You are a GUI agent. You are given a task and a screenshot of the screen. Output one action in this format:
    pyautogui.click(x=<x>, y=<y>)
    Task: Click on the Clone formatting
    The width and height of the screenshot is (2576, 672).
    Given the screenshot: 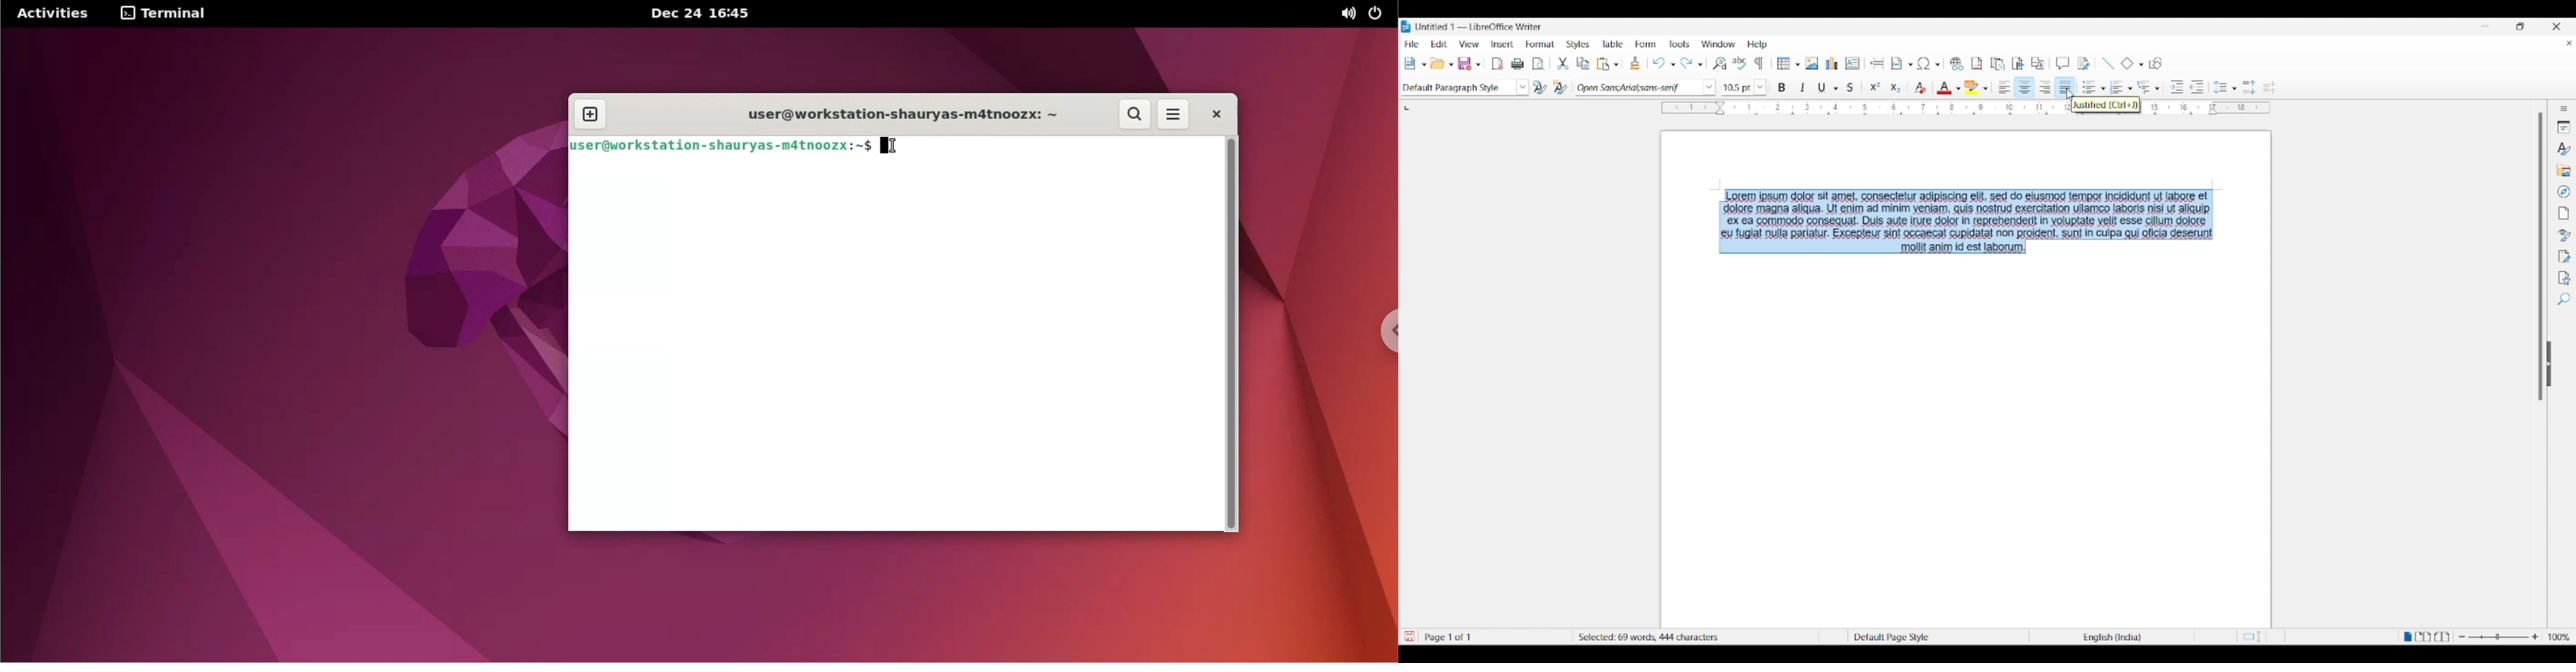 What is the action you would take?
    pyautogui.click(x=1635, y=63)
    